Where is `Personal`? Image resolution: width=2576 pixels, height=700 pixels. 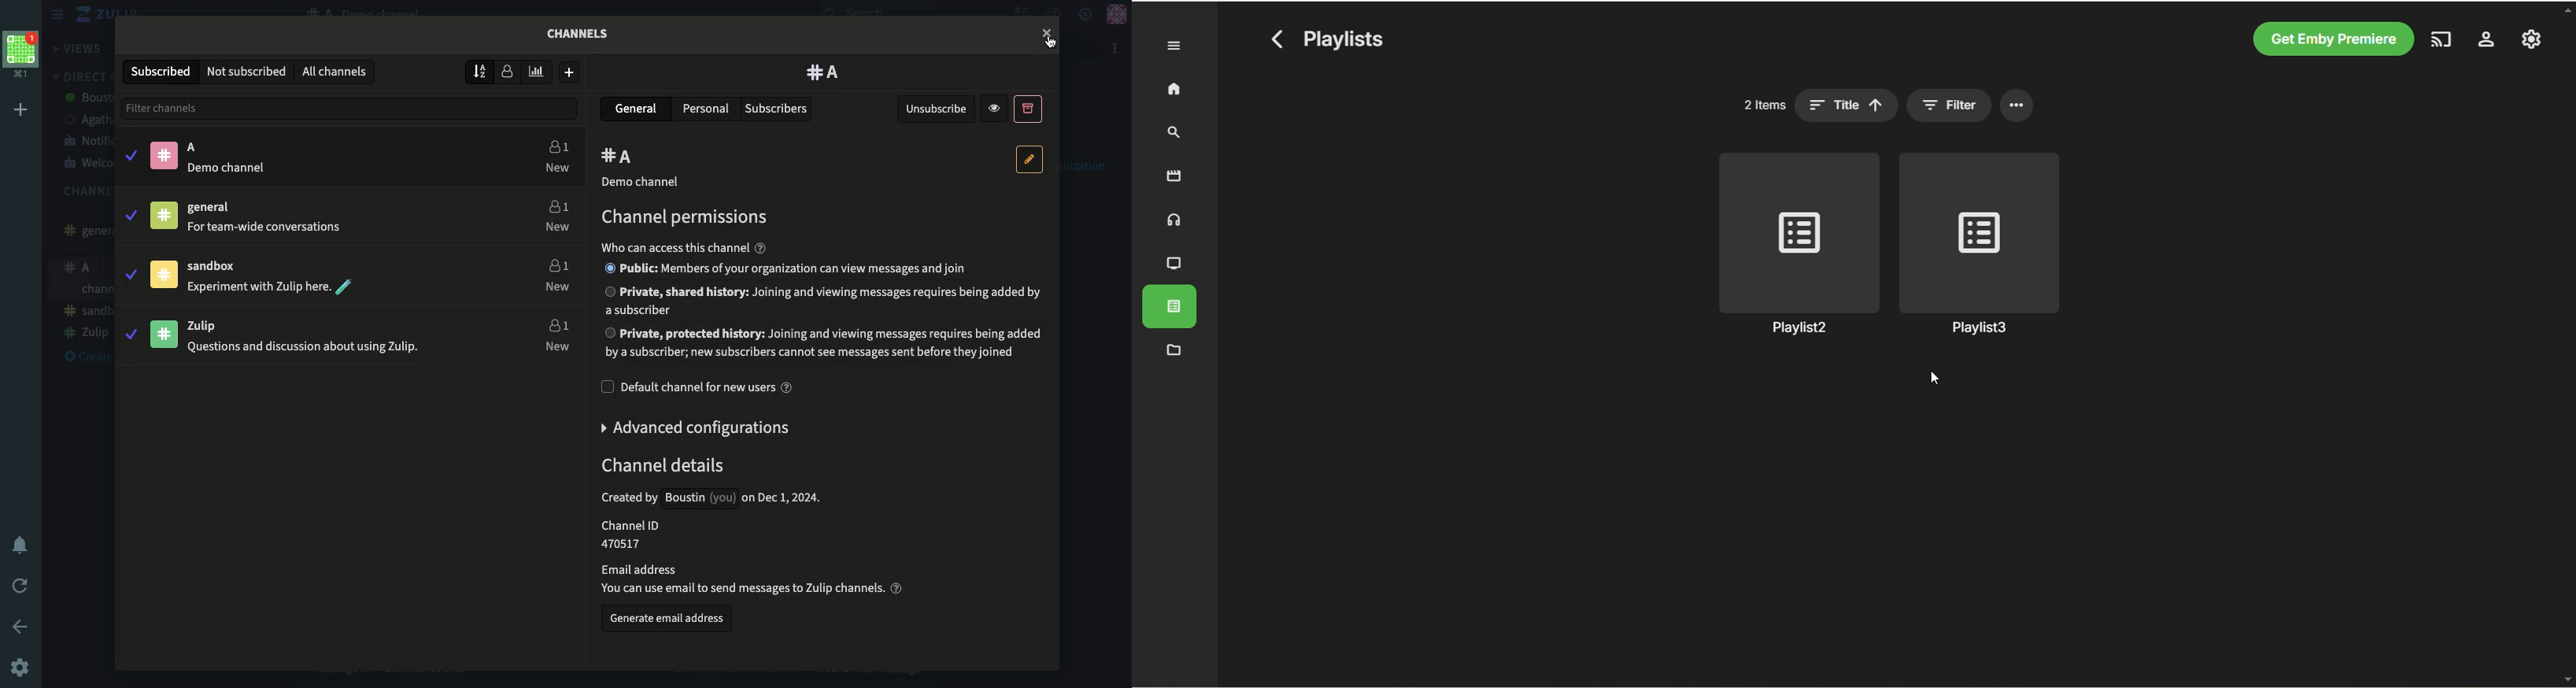
Personal is located at coordinates (706, 108).